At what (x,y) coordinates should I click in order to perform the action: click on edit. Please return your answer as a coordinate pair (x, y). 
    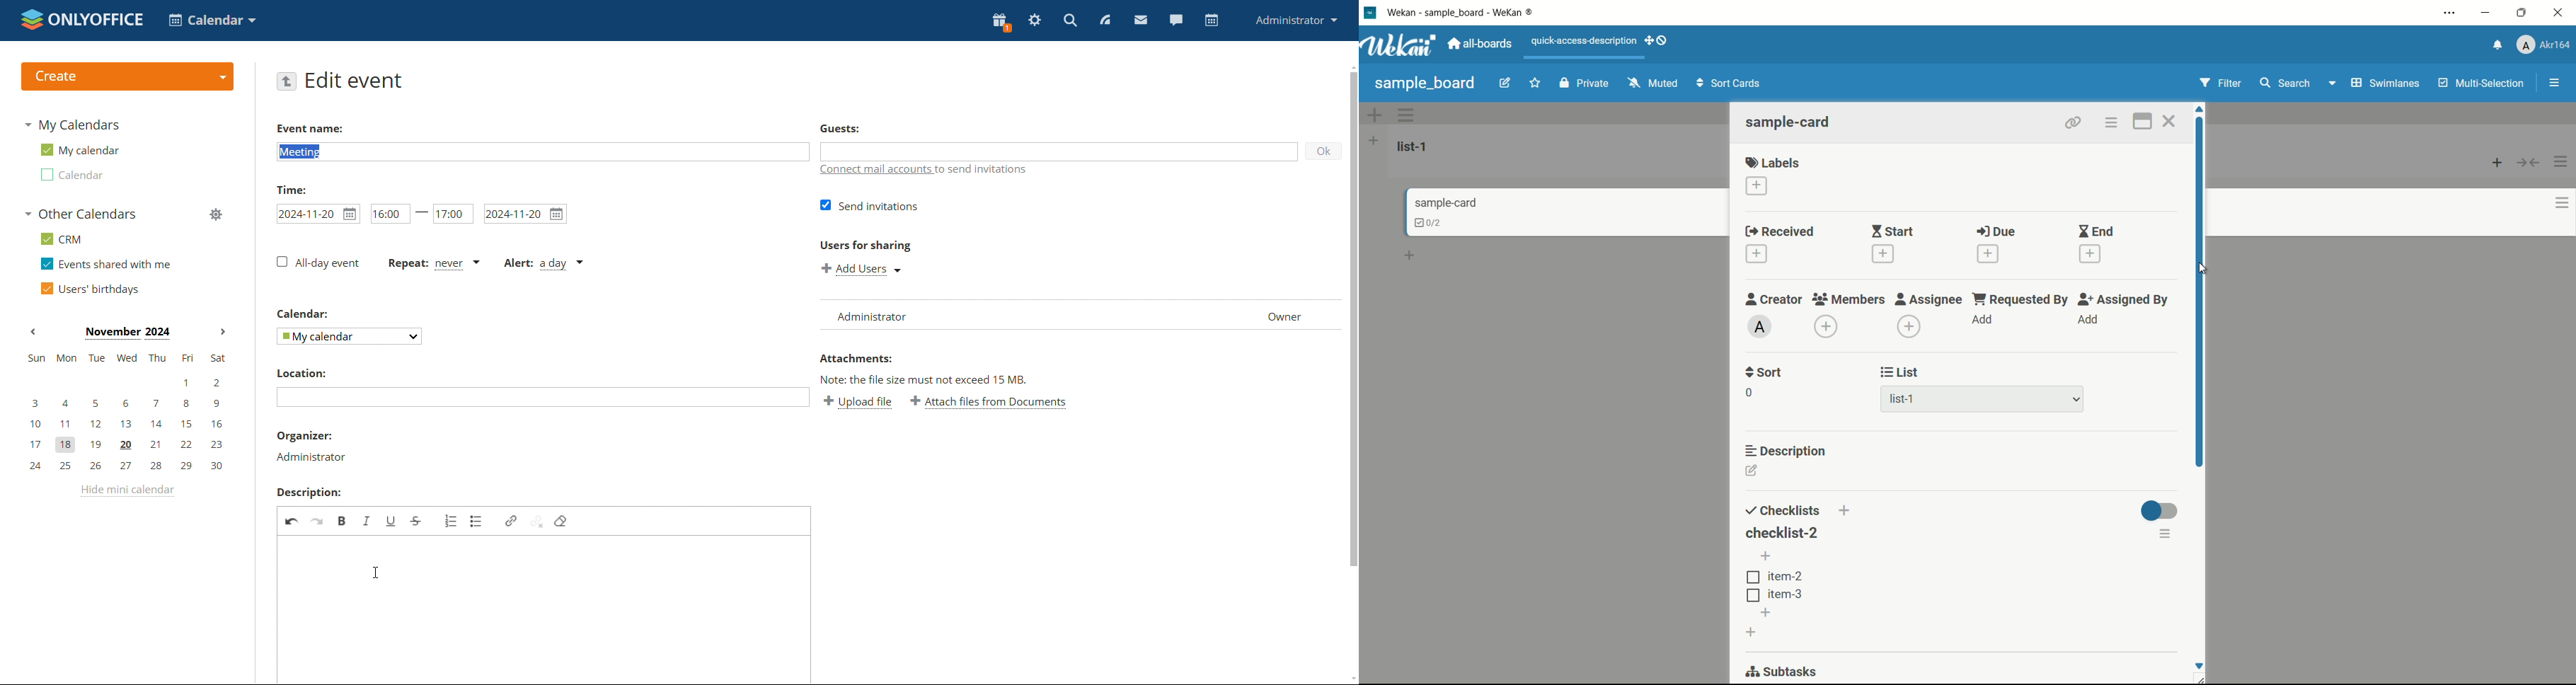
    Looking at the image, I should click on (1507, 84).